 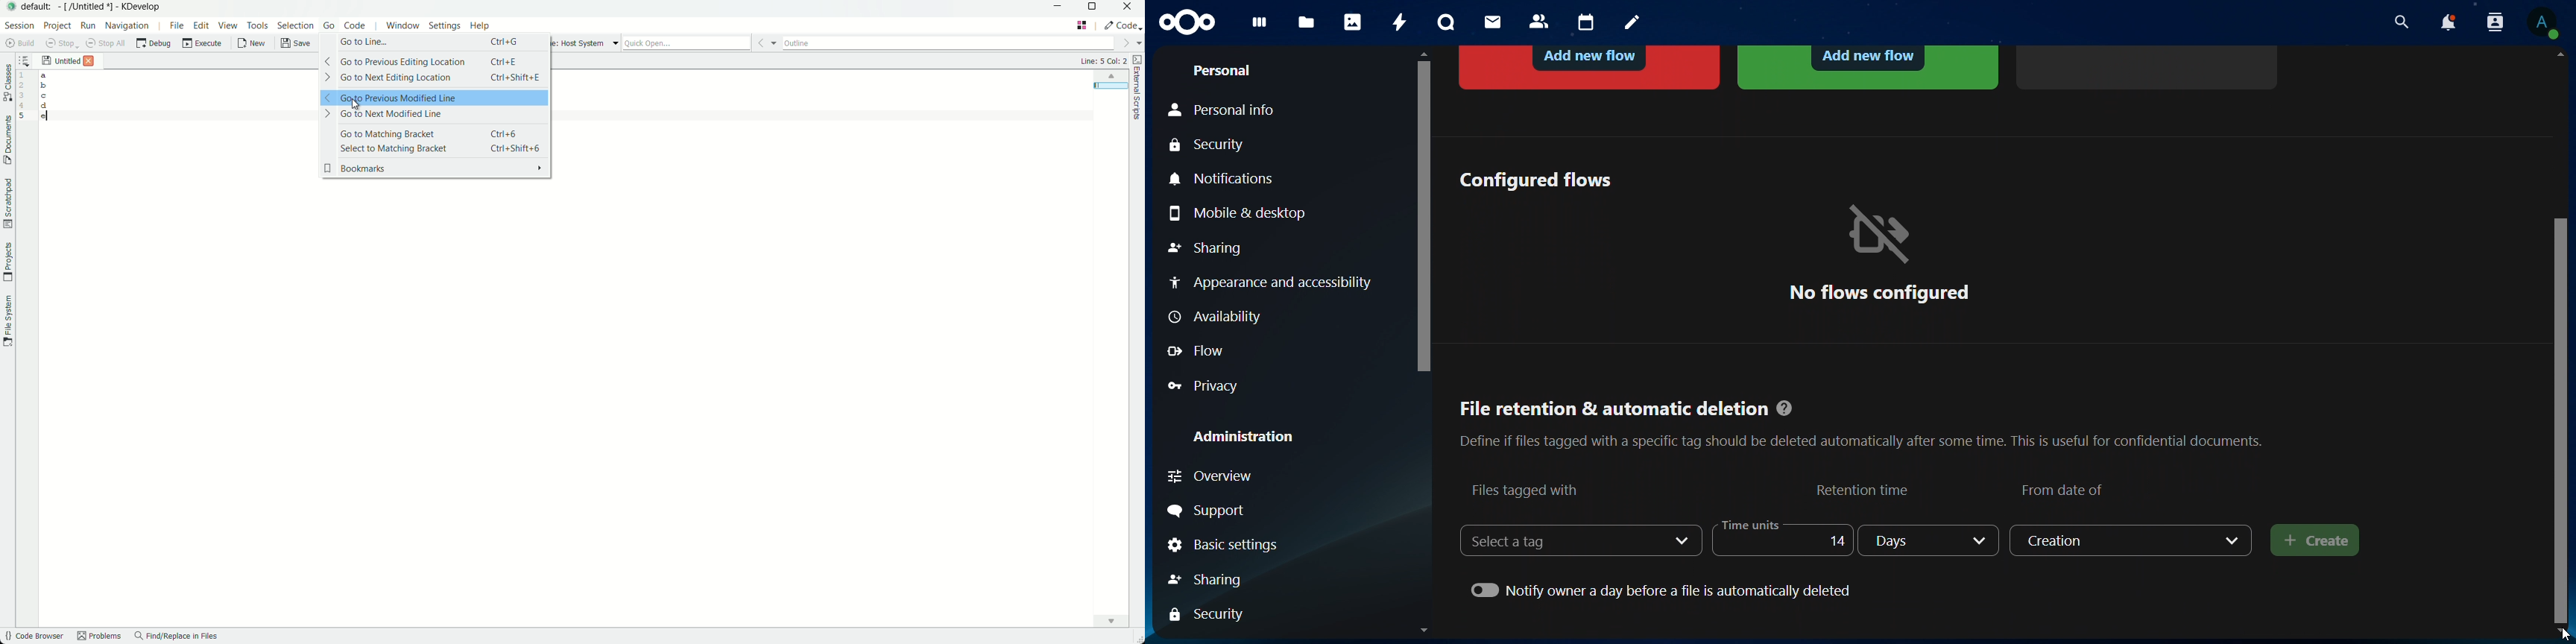 I want to click on notes, so click(x=1635, y=23).